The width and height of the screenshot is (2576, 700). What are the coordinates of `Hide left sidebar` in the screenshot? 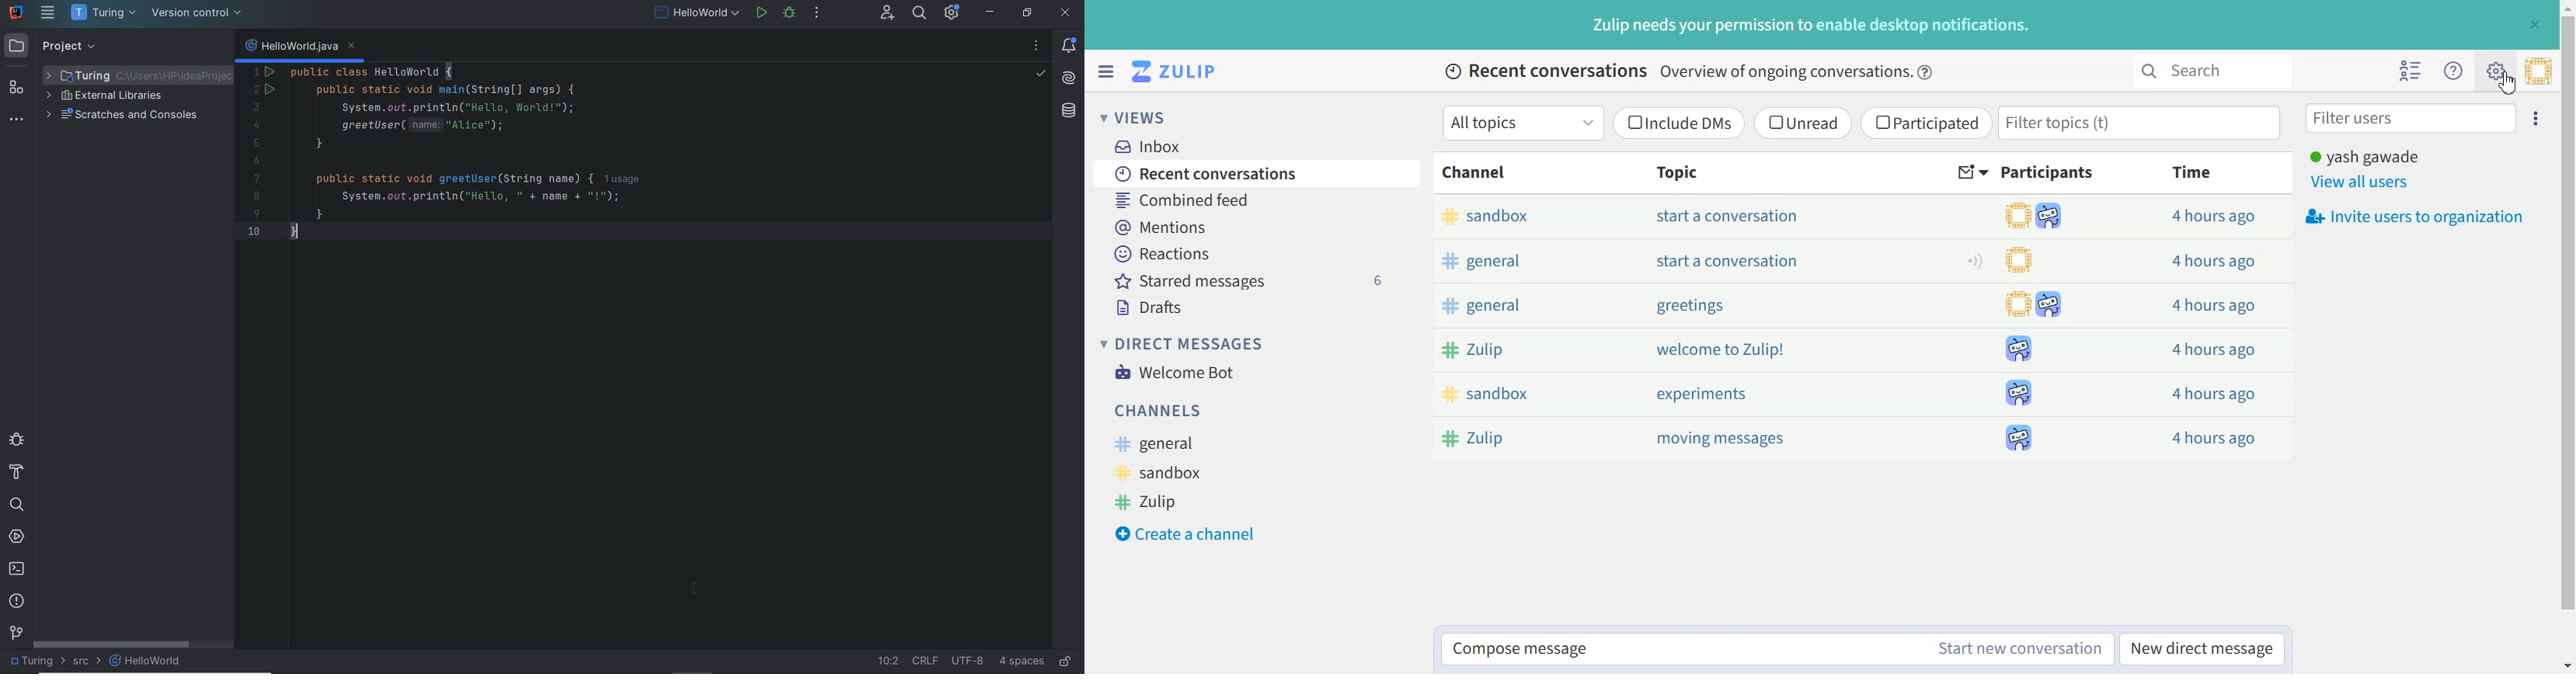 It's located at (1105, 71).